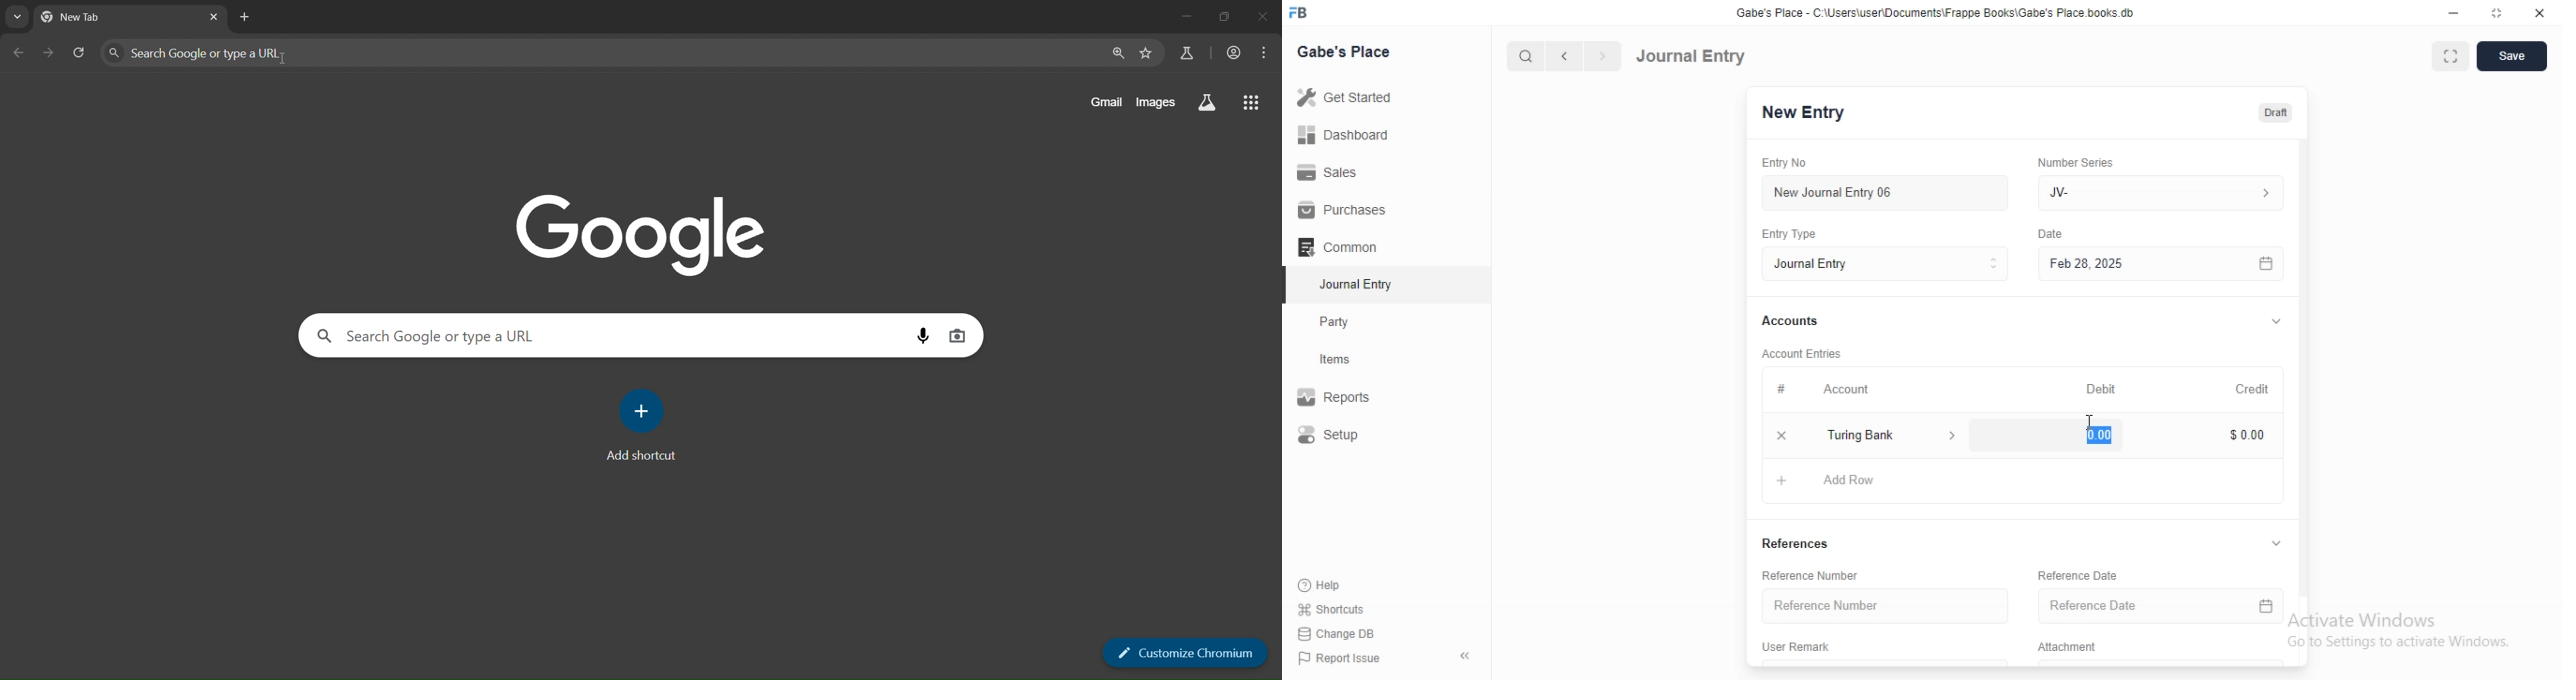 The width and height of the screenshot is (2576, 700). I want to click on References, so click(1807, 542).